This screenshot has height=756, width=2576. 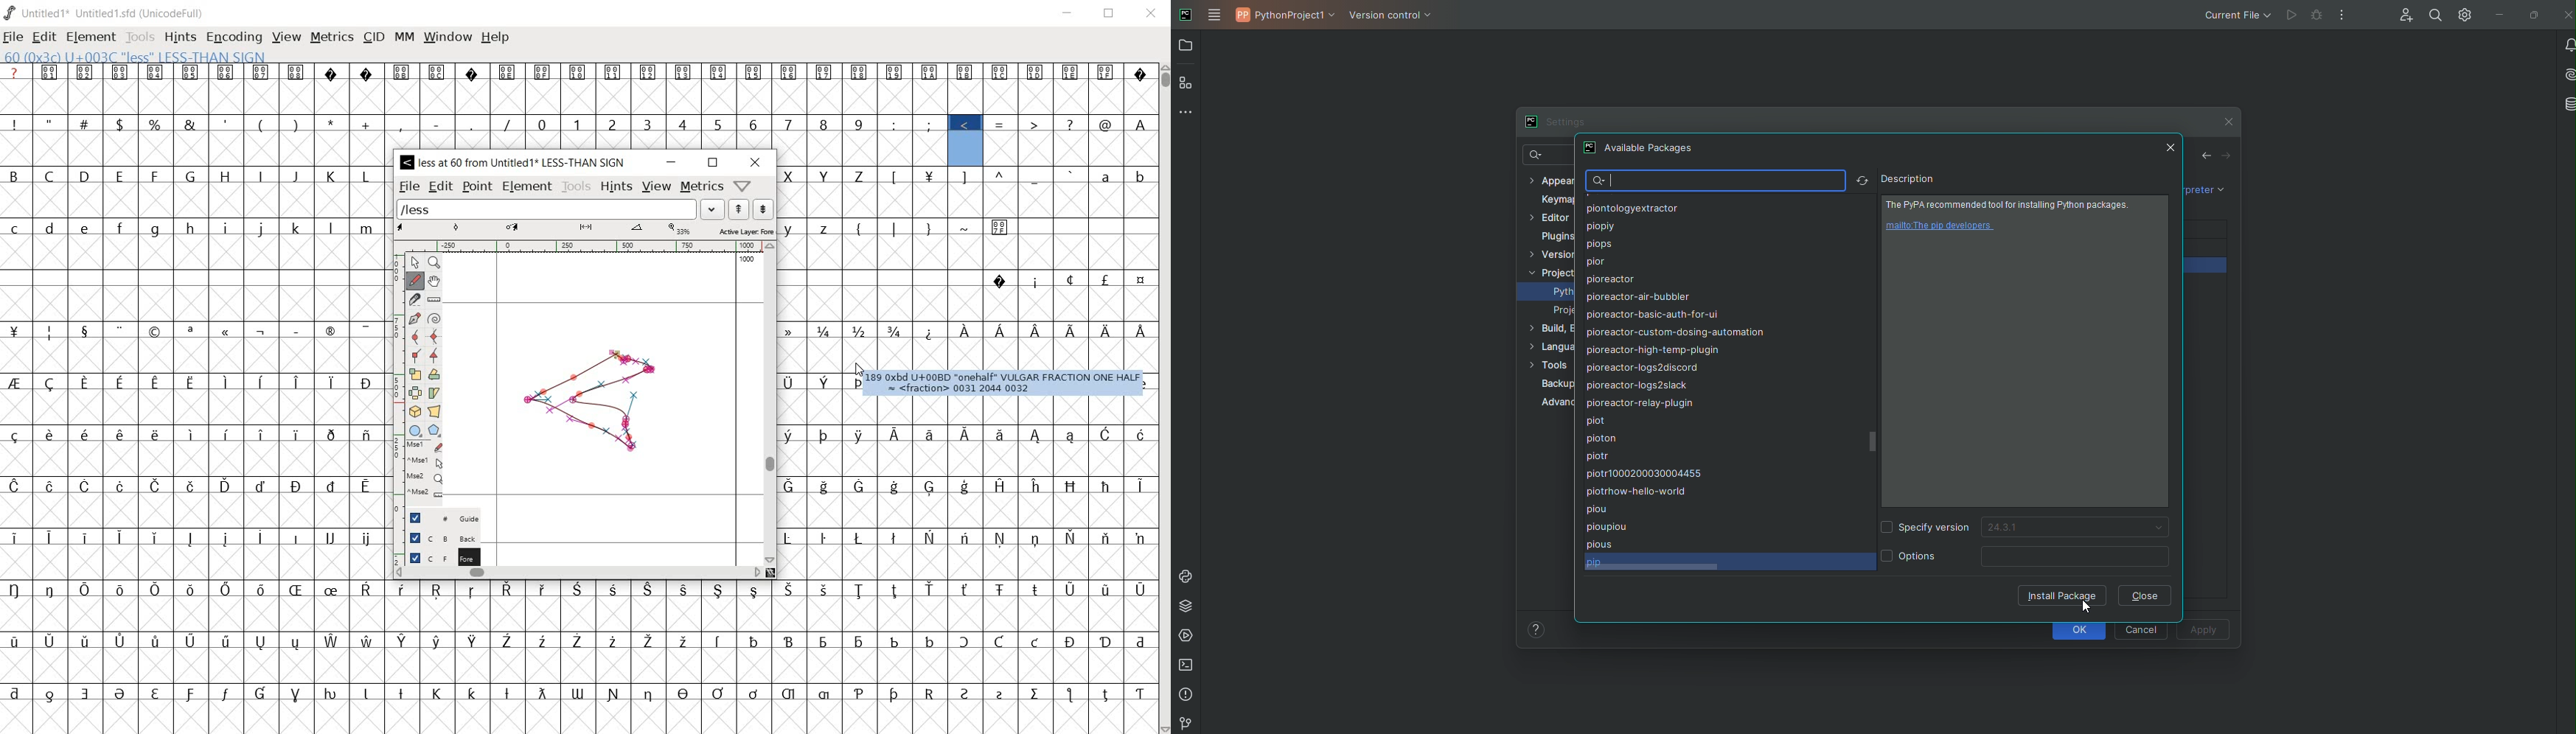 What do you see at coordinates (583, 640) in the screenshot?
I see `special letters` at bounding box center [583, 640].